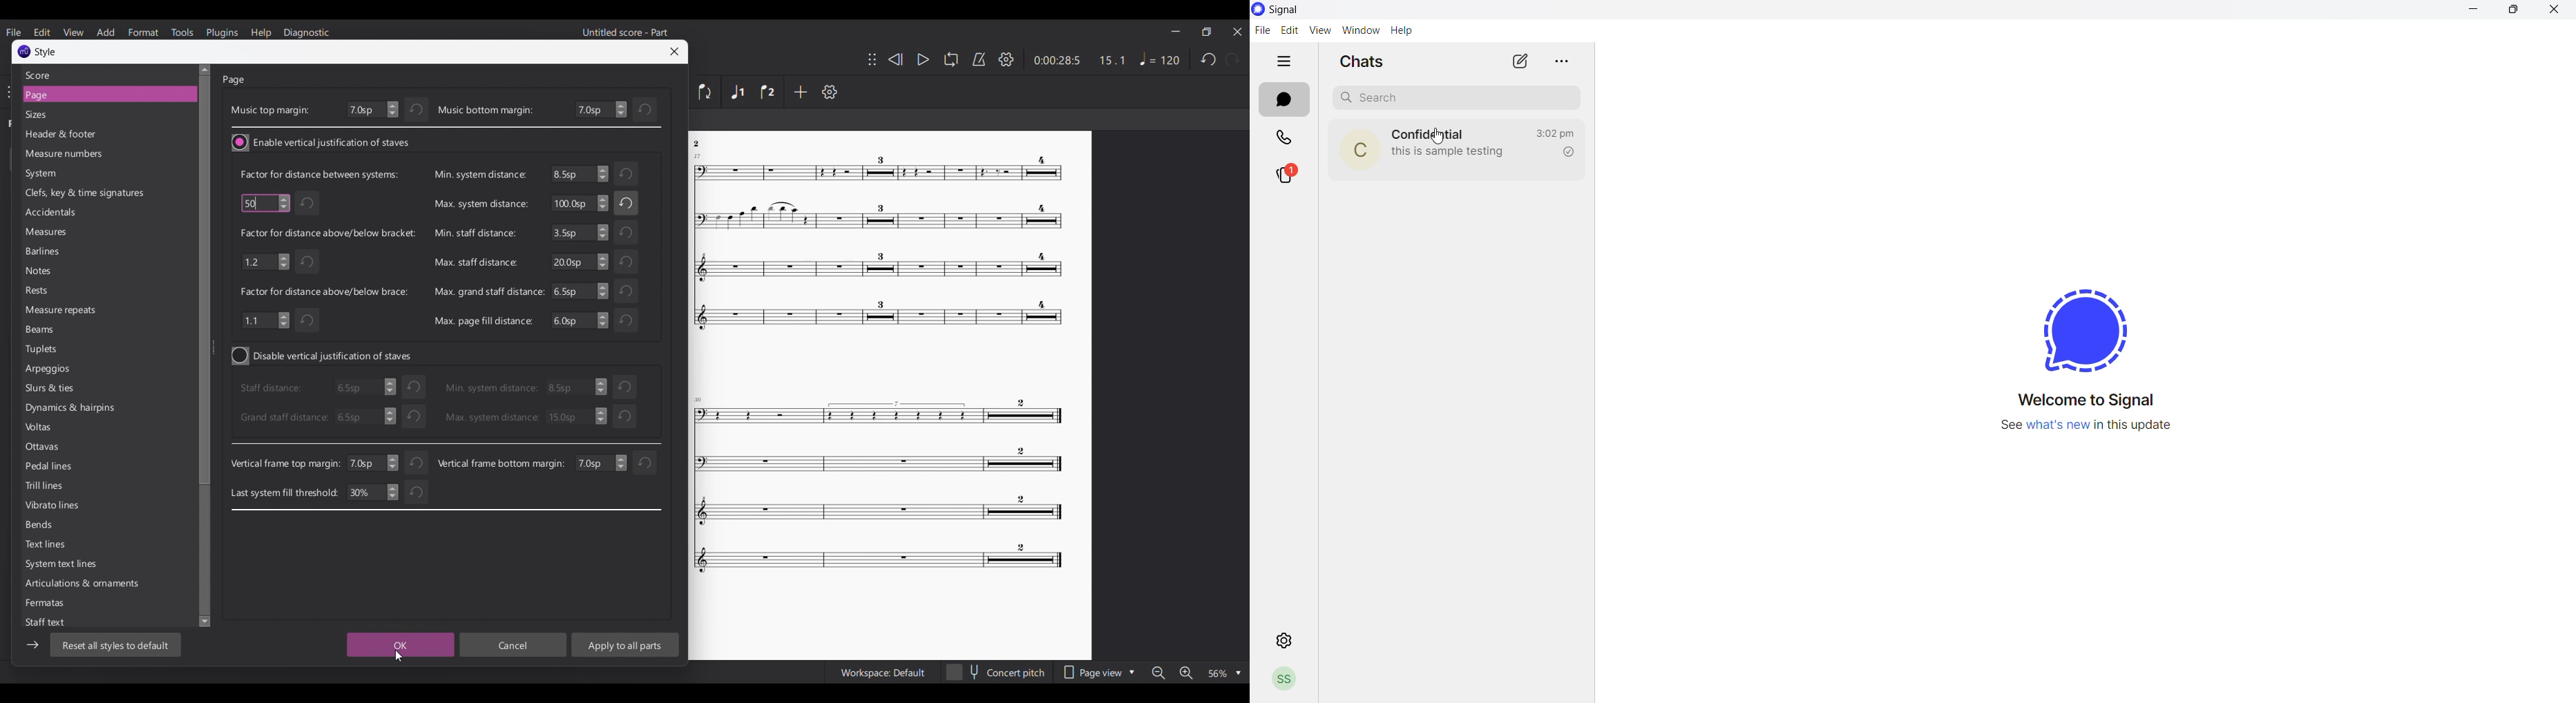  Describe the element at coordinates (63, 331) in the screenshot. I see `Beams` at that location.